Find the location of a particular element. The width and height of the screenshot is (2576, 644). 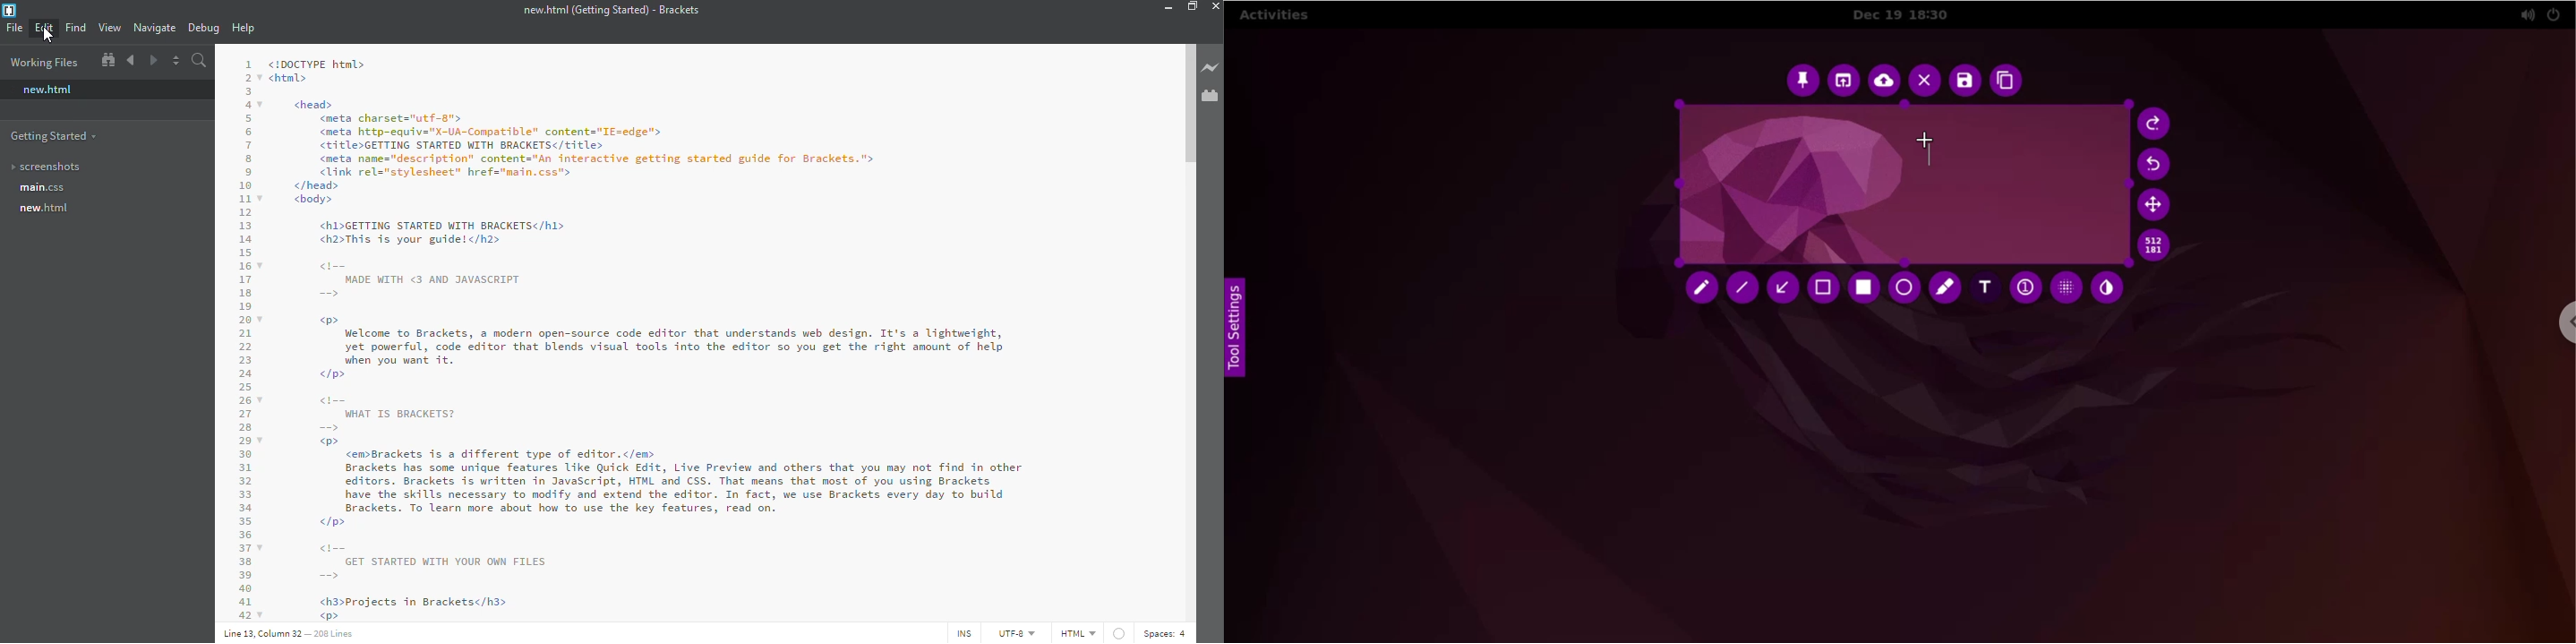

arrow tool is located at coordinates (1786, 290).